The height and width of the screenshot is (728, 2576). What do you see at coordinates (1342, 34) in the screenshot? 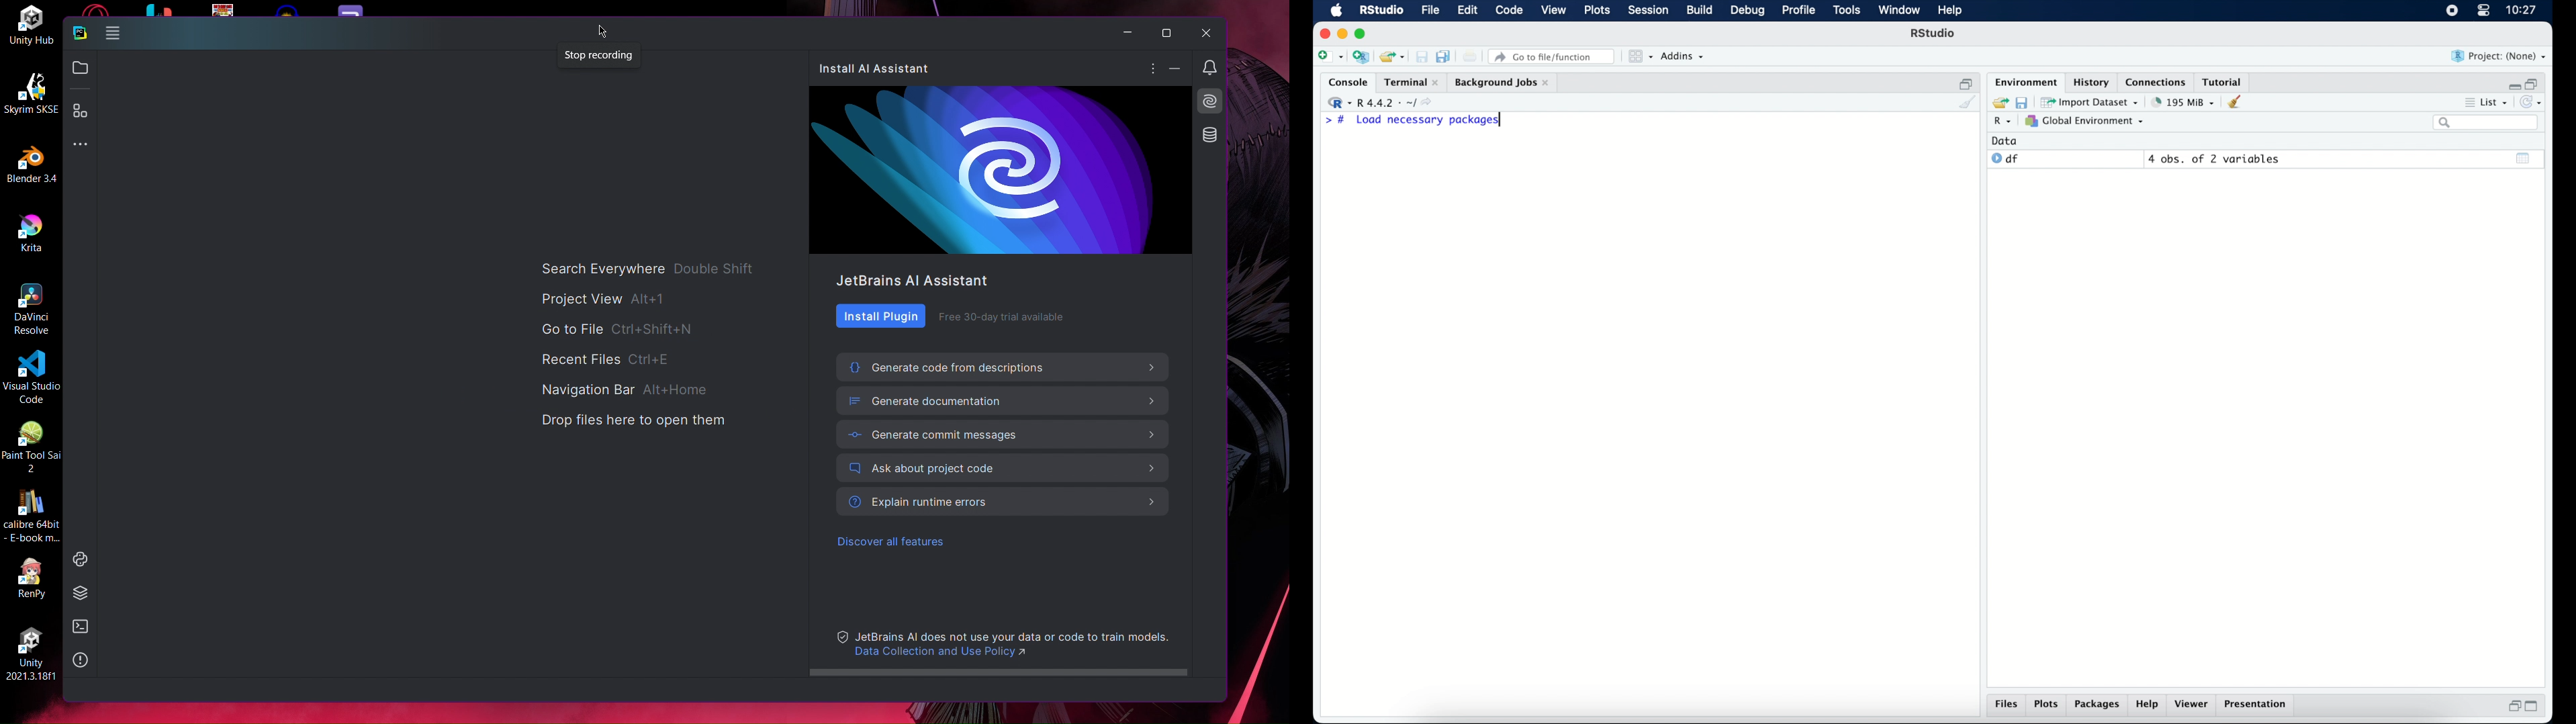
I see `minimize` at bounding box center [1342, 34].